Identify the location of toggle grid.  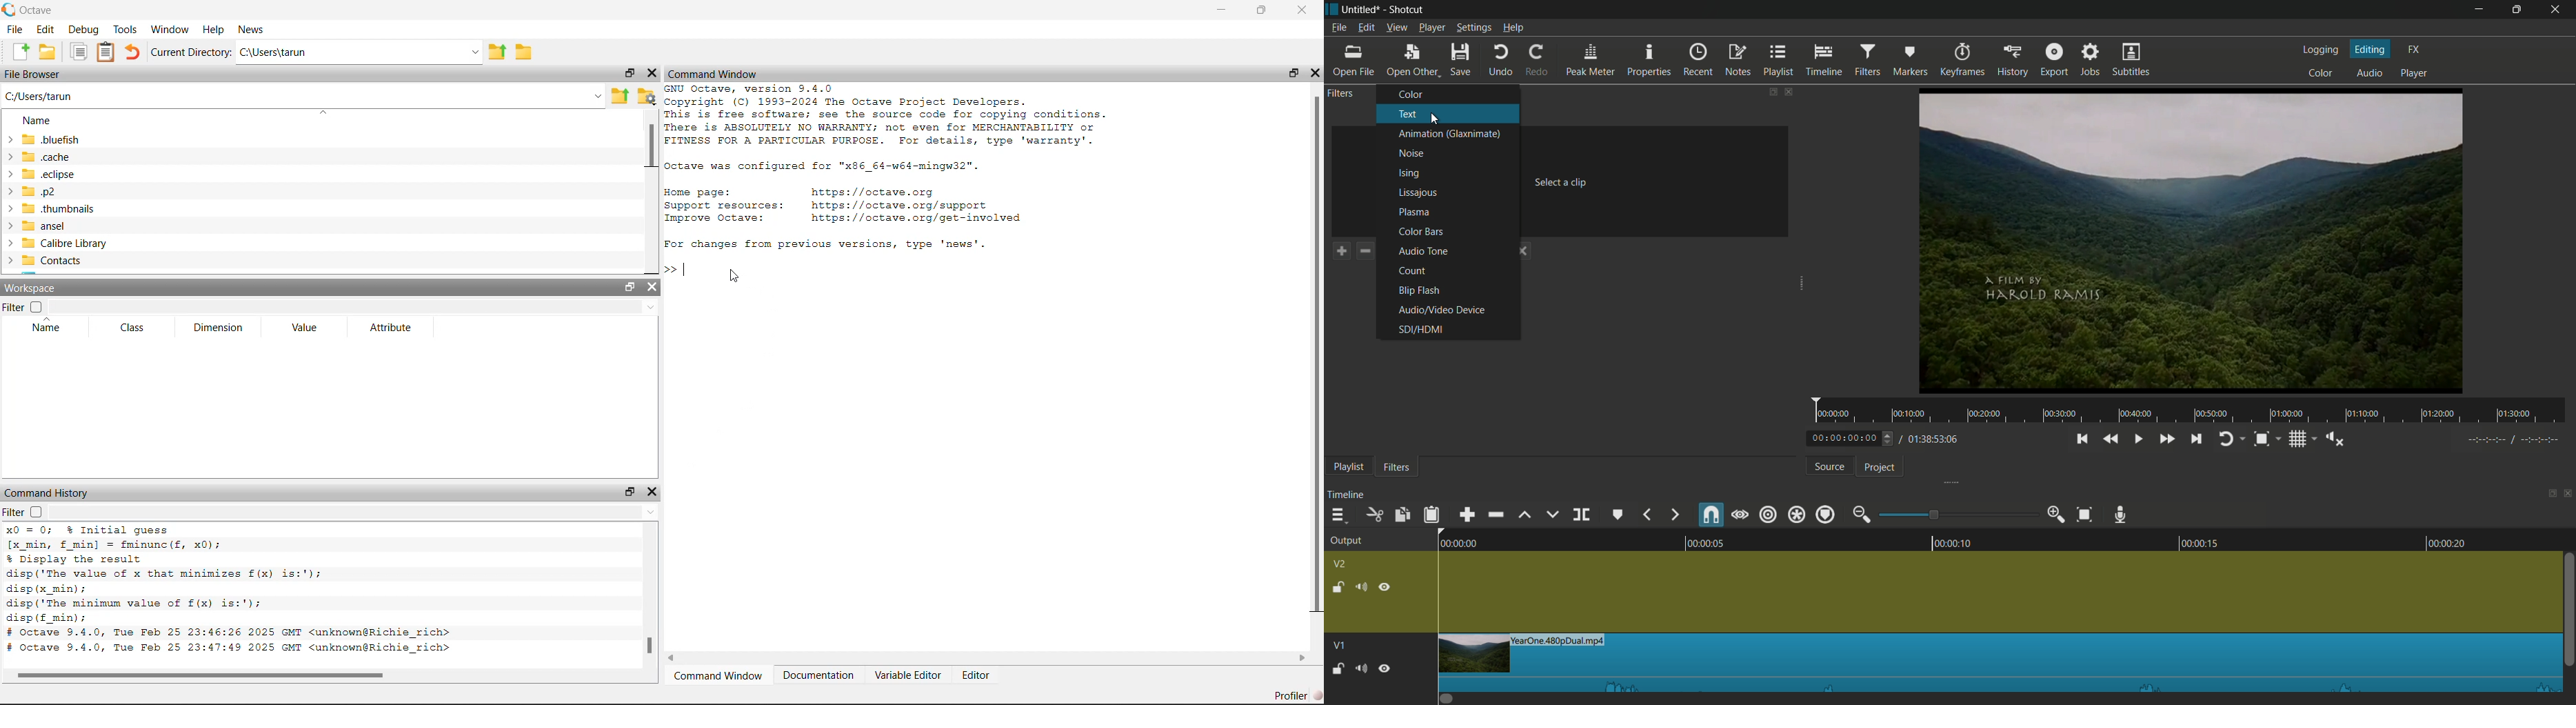
(2297, 439).